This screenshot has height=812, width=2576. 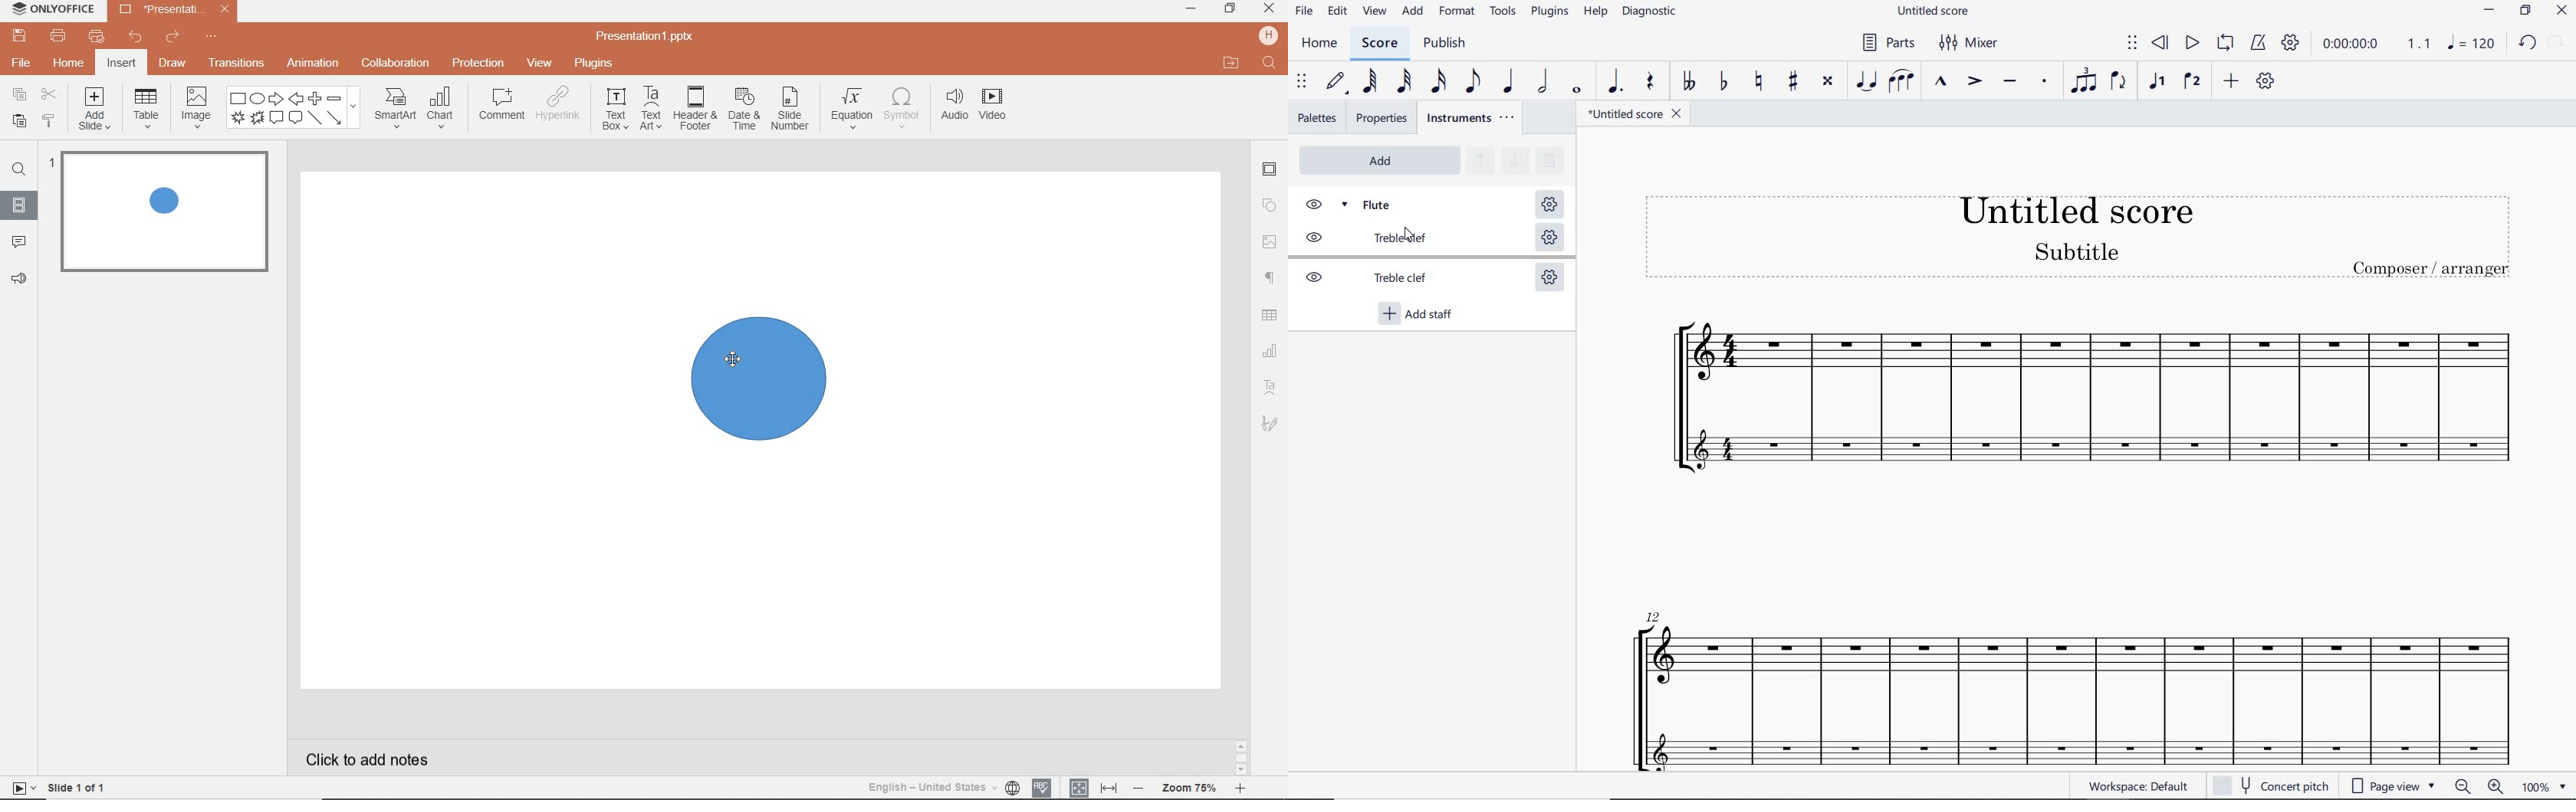 I want to click on file name, so click(x=172, y=10).